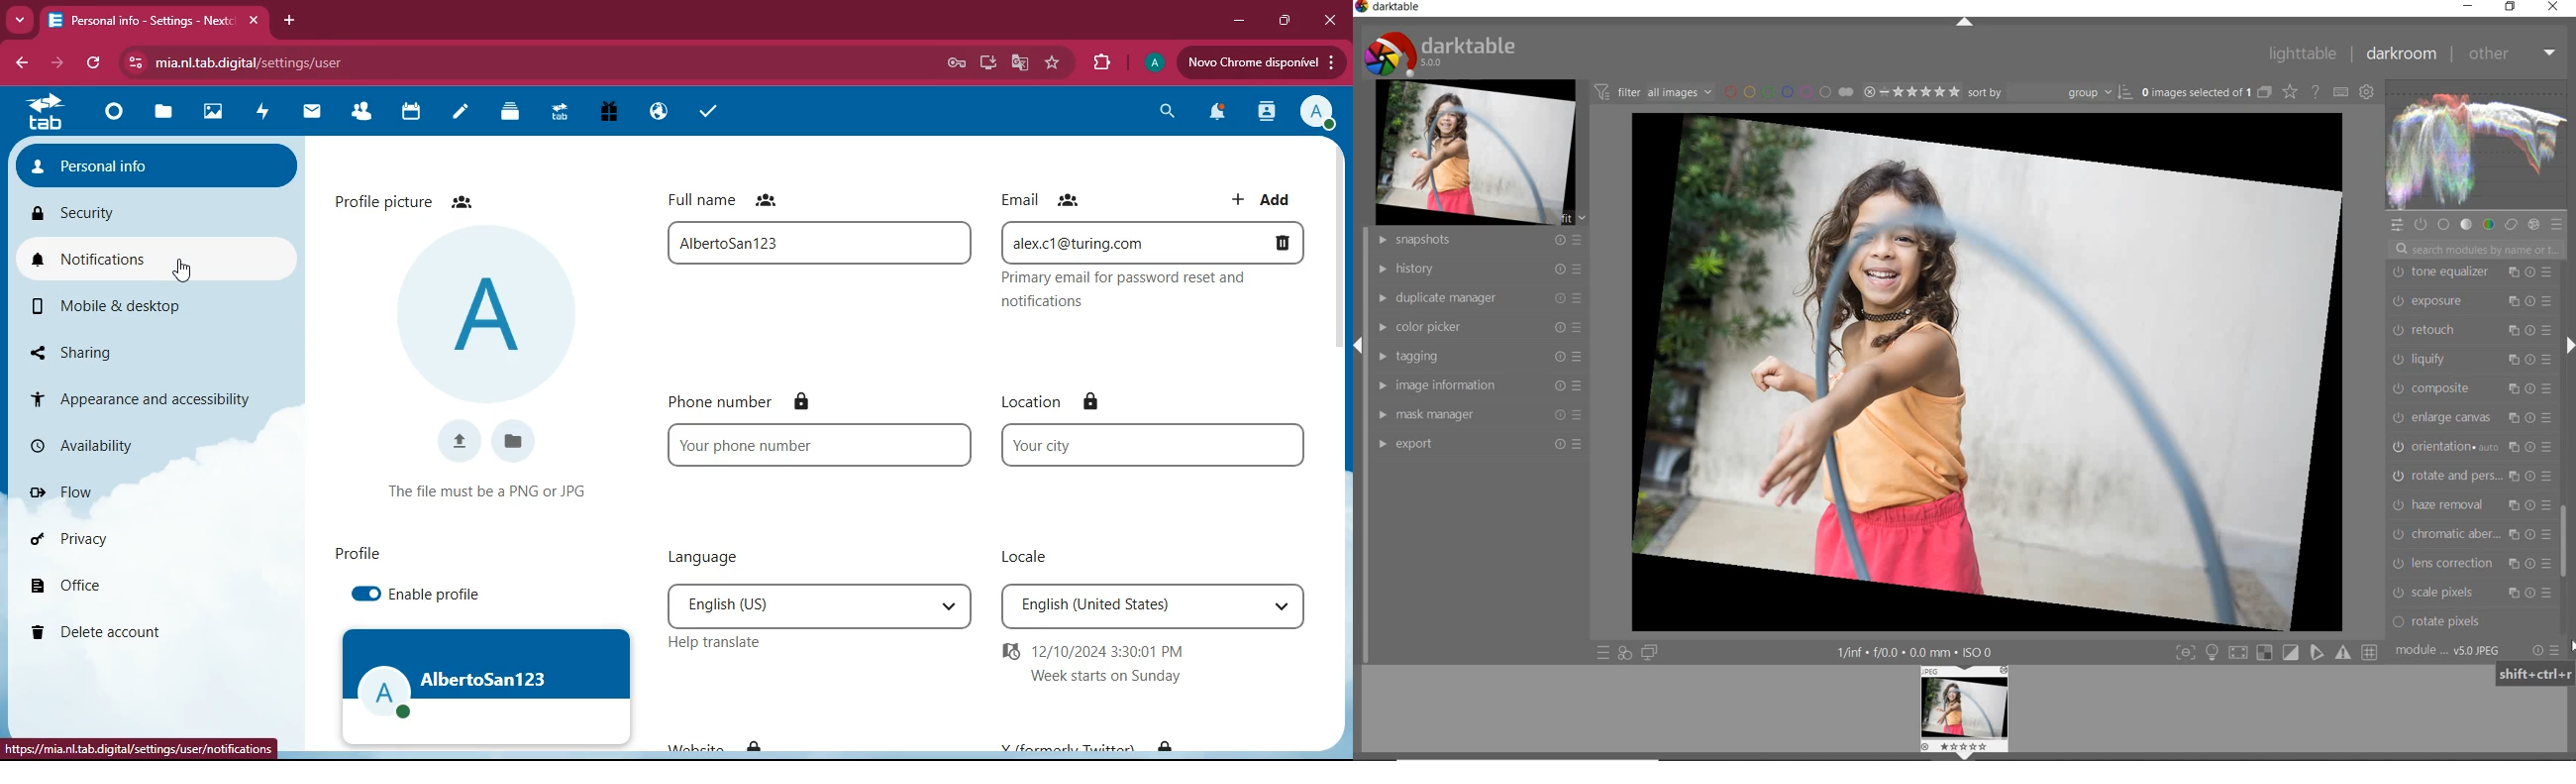 The width and height of the screenshot is (2576, 784). I want to click on correct, so click(2512, 226).